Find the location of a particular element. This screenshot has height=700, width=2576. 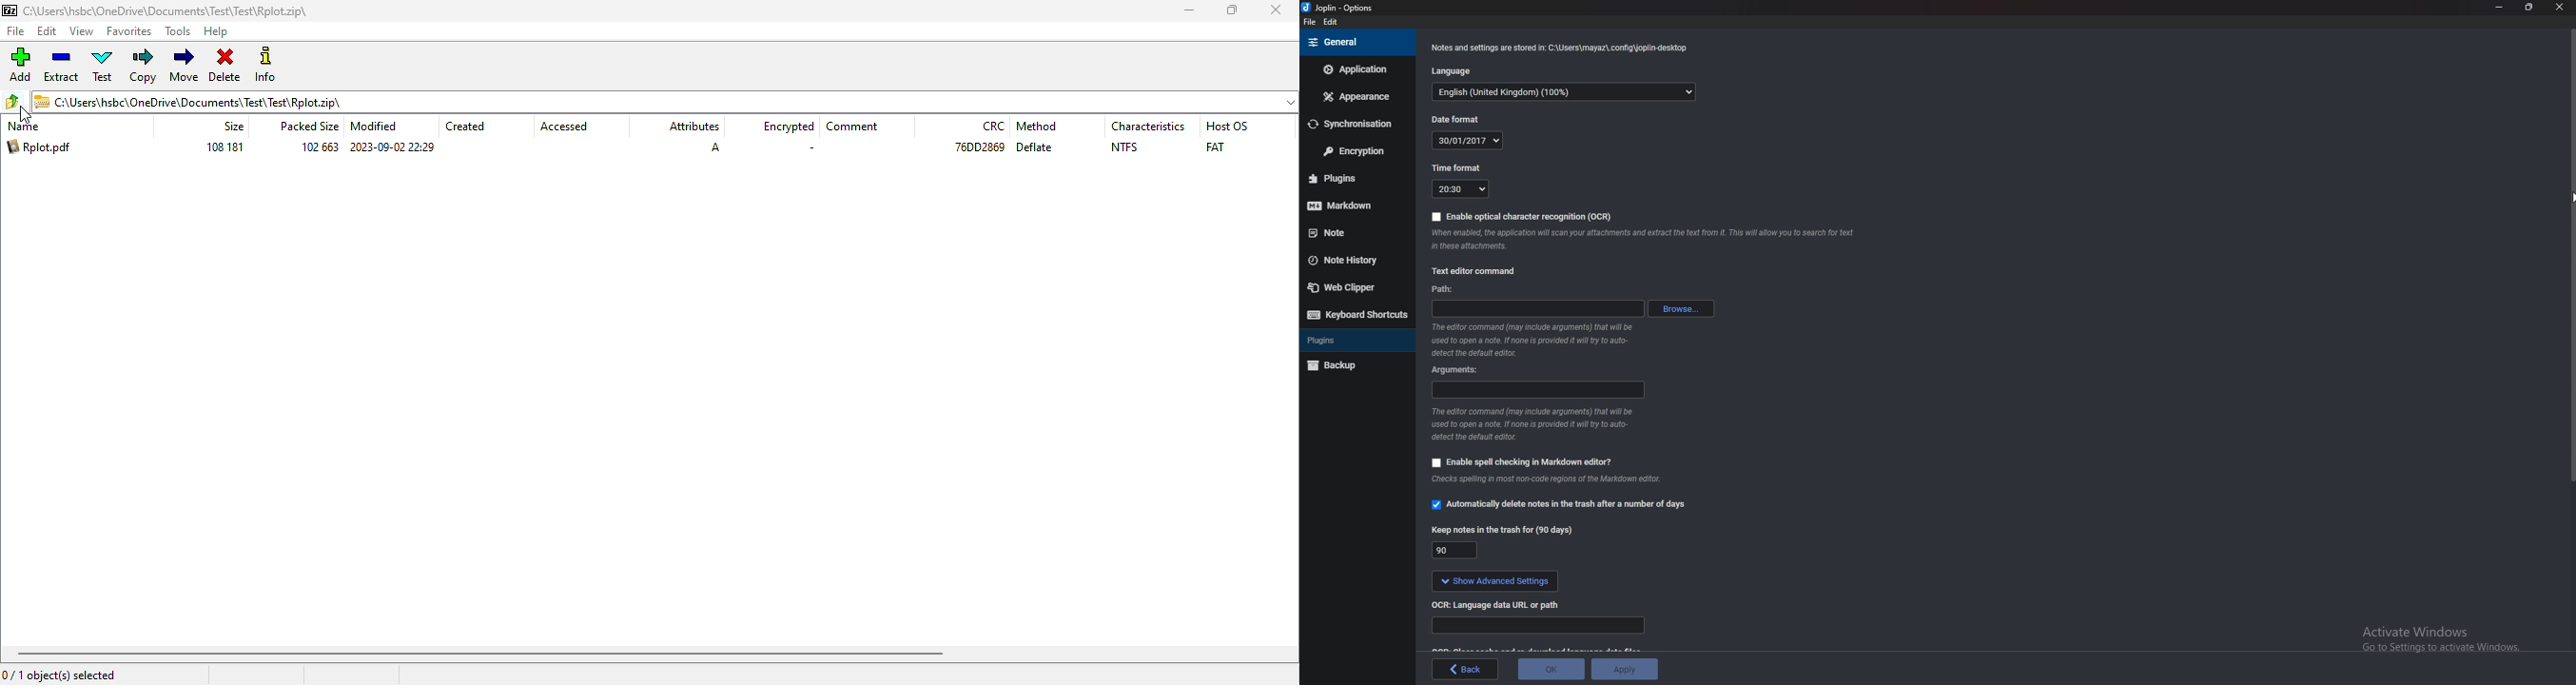

Keyboard shortcuts is located at coordinates (1356, 316).